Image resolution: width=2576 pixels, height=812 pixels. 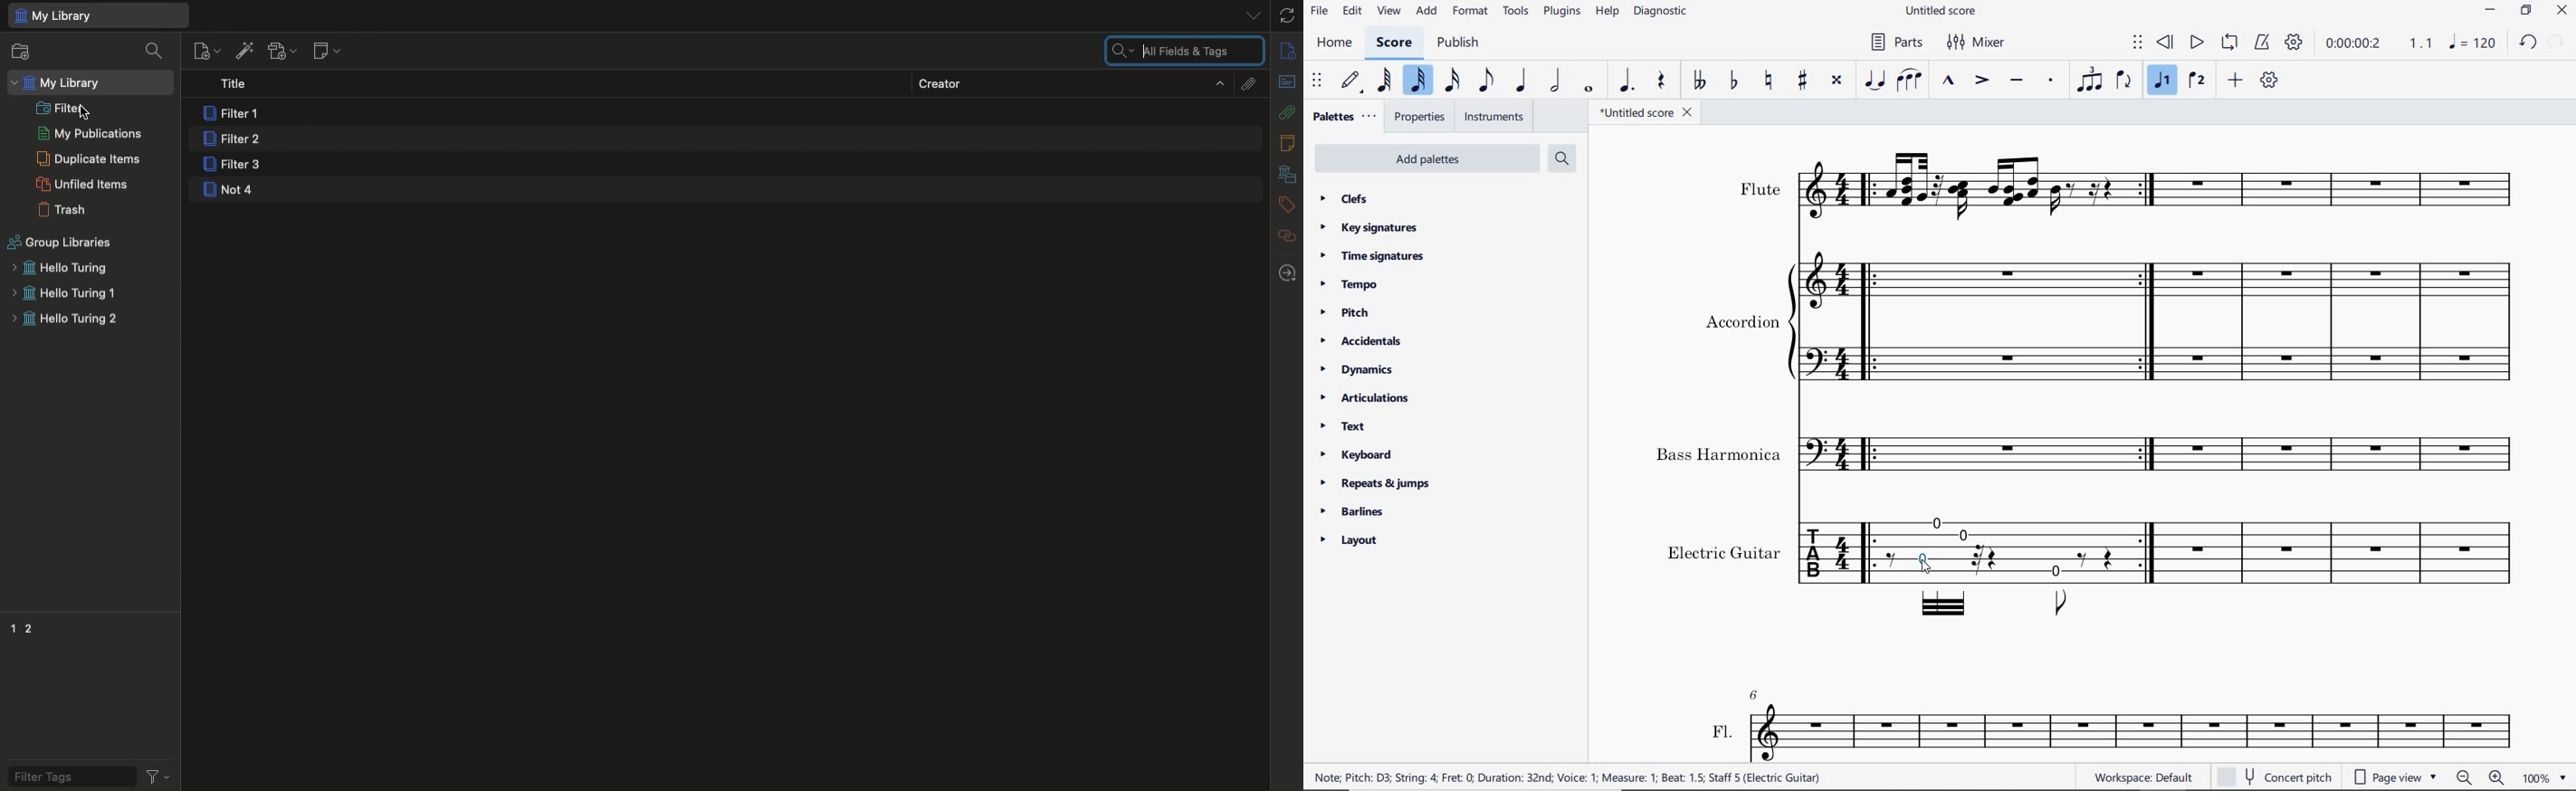 What do you see at coordinates (1358, 456) in the screenshot?
I see `keyboard` at bounding box center [1358, 456].